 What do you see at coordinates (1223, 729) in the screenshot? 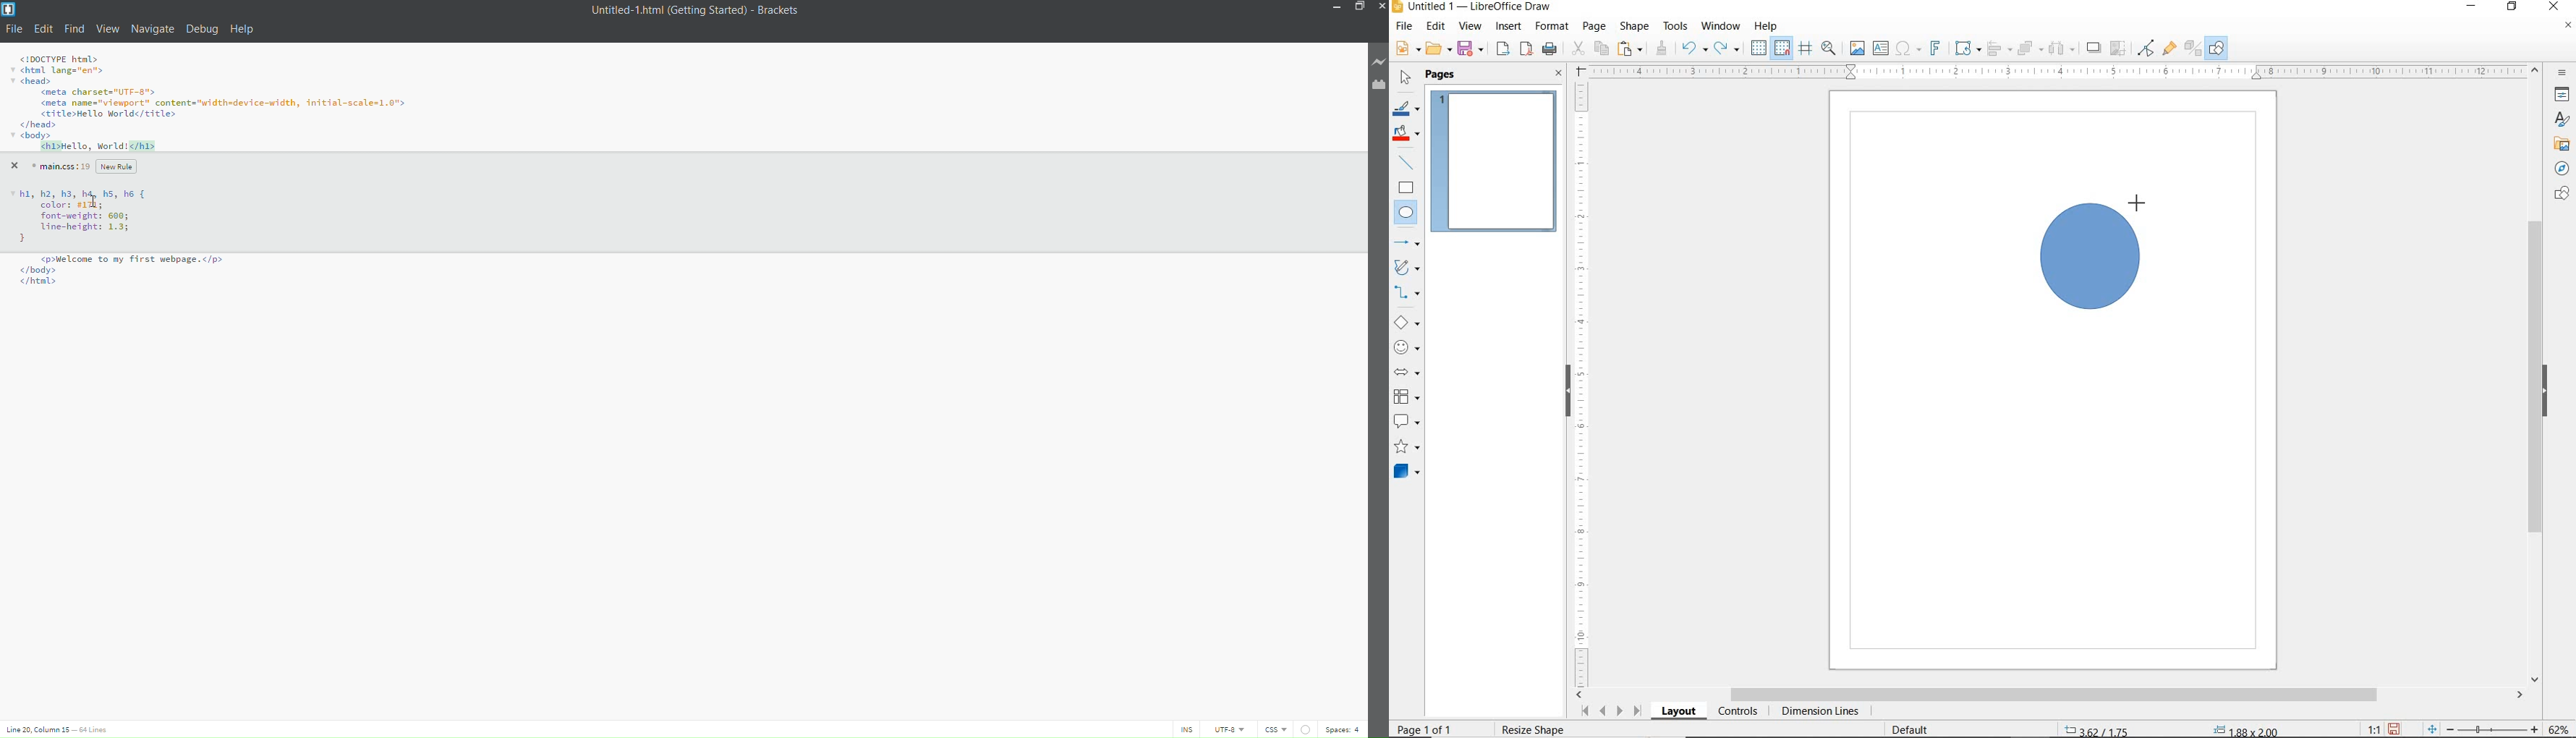
I see `utf-8` at bounding box center [1223, 729].